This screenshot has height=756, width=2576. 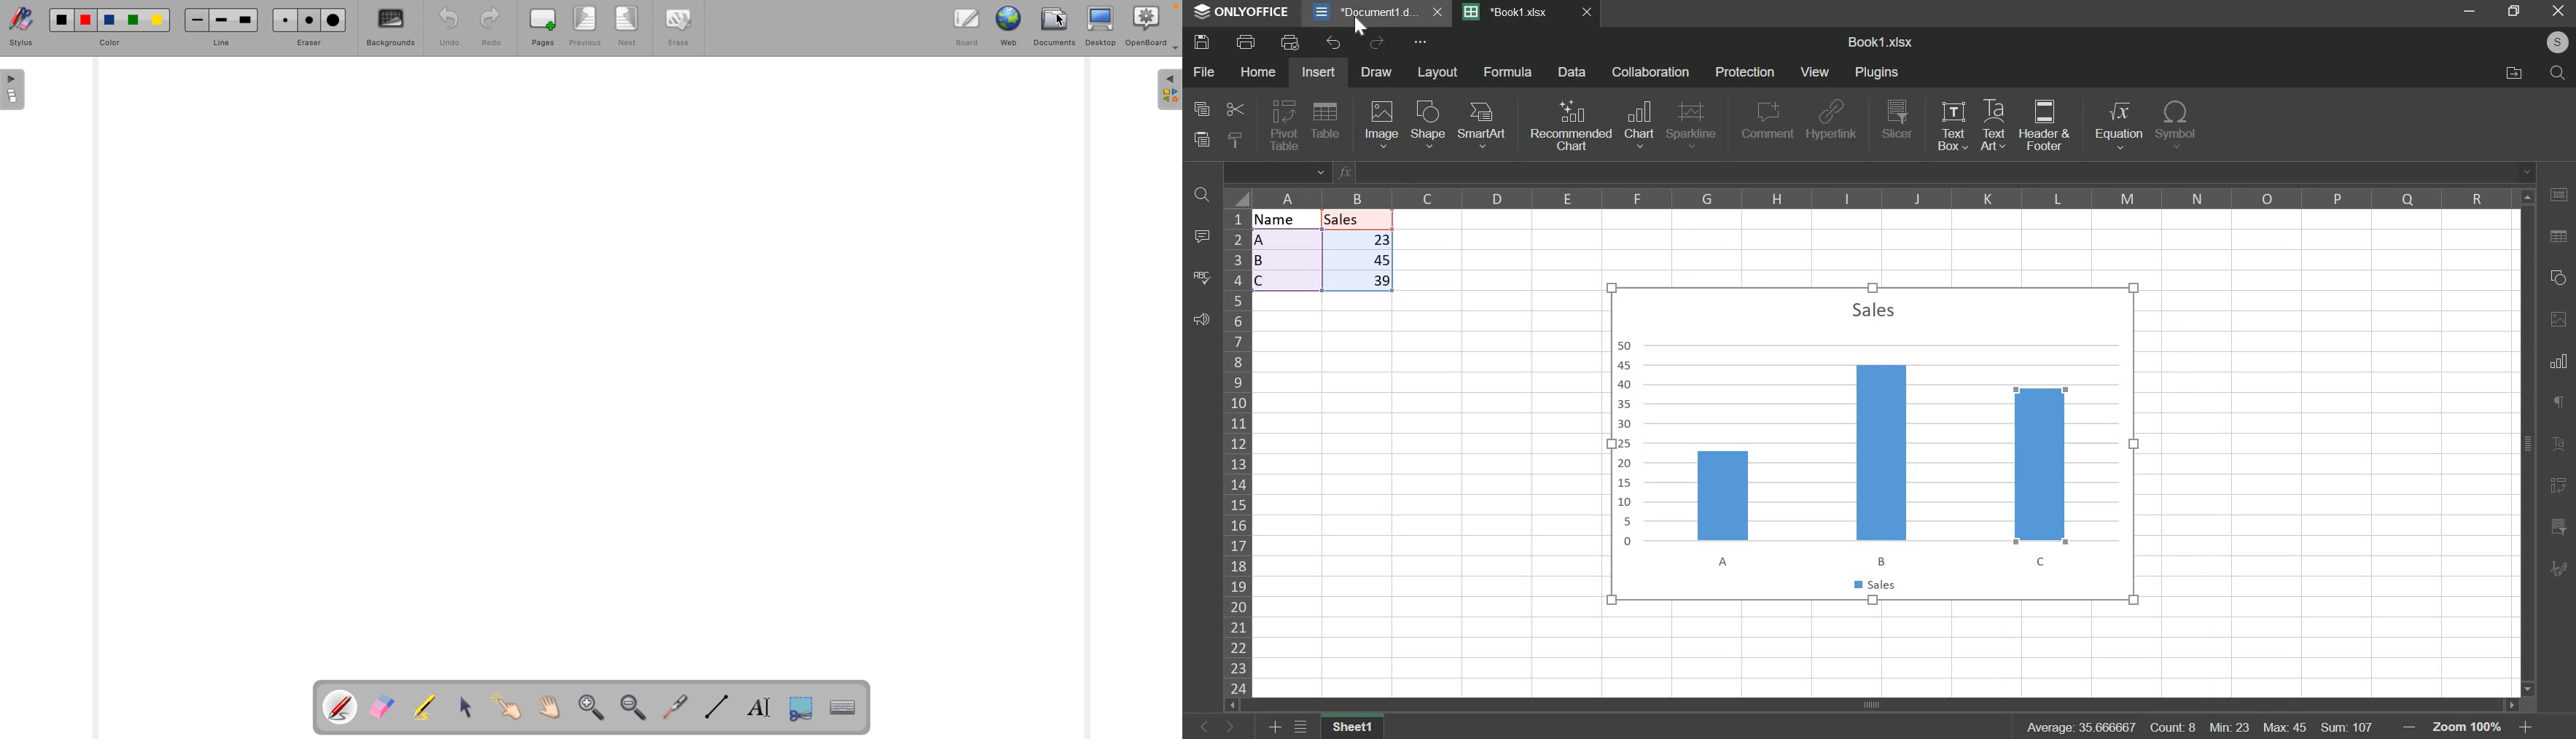 I want to click on Image Tool, so click(x=2558, y=318).